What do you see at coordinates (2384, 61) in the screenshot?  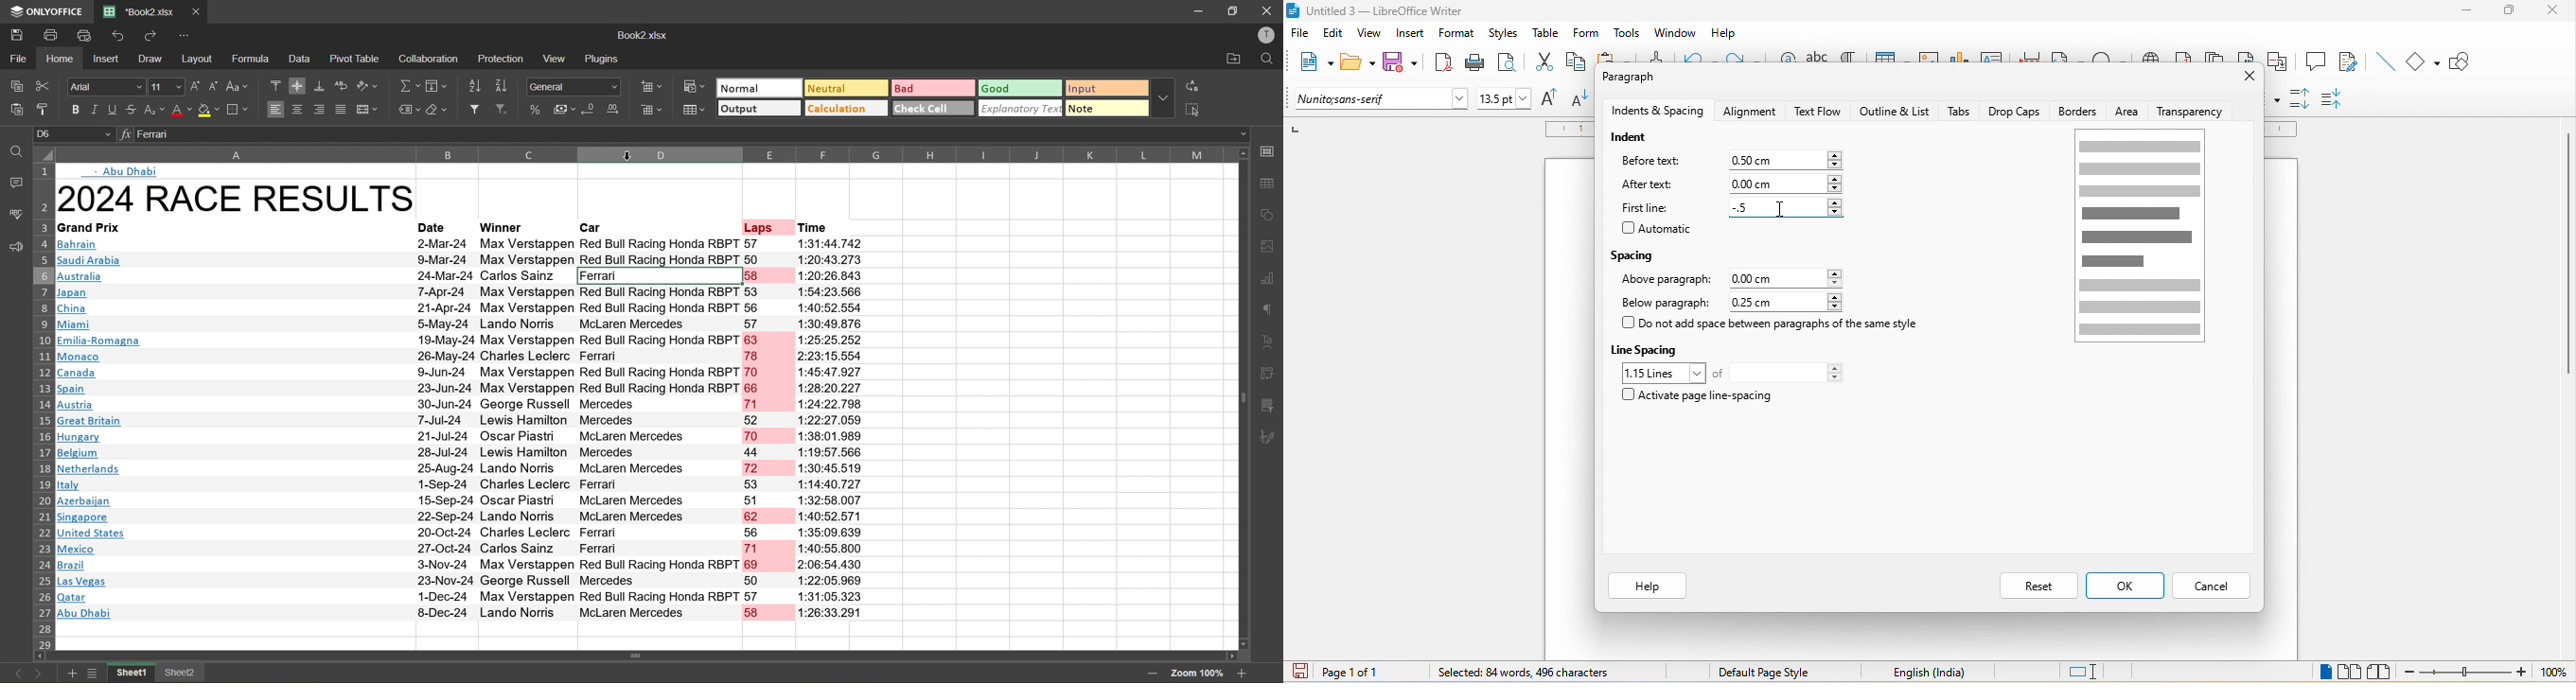 I see `insert line` at bounding box center [2384, 61].